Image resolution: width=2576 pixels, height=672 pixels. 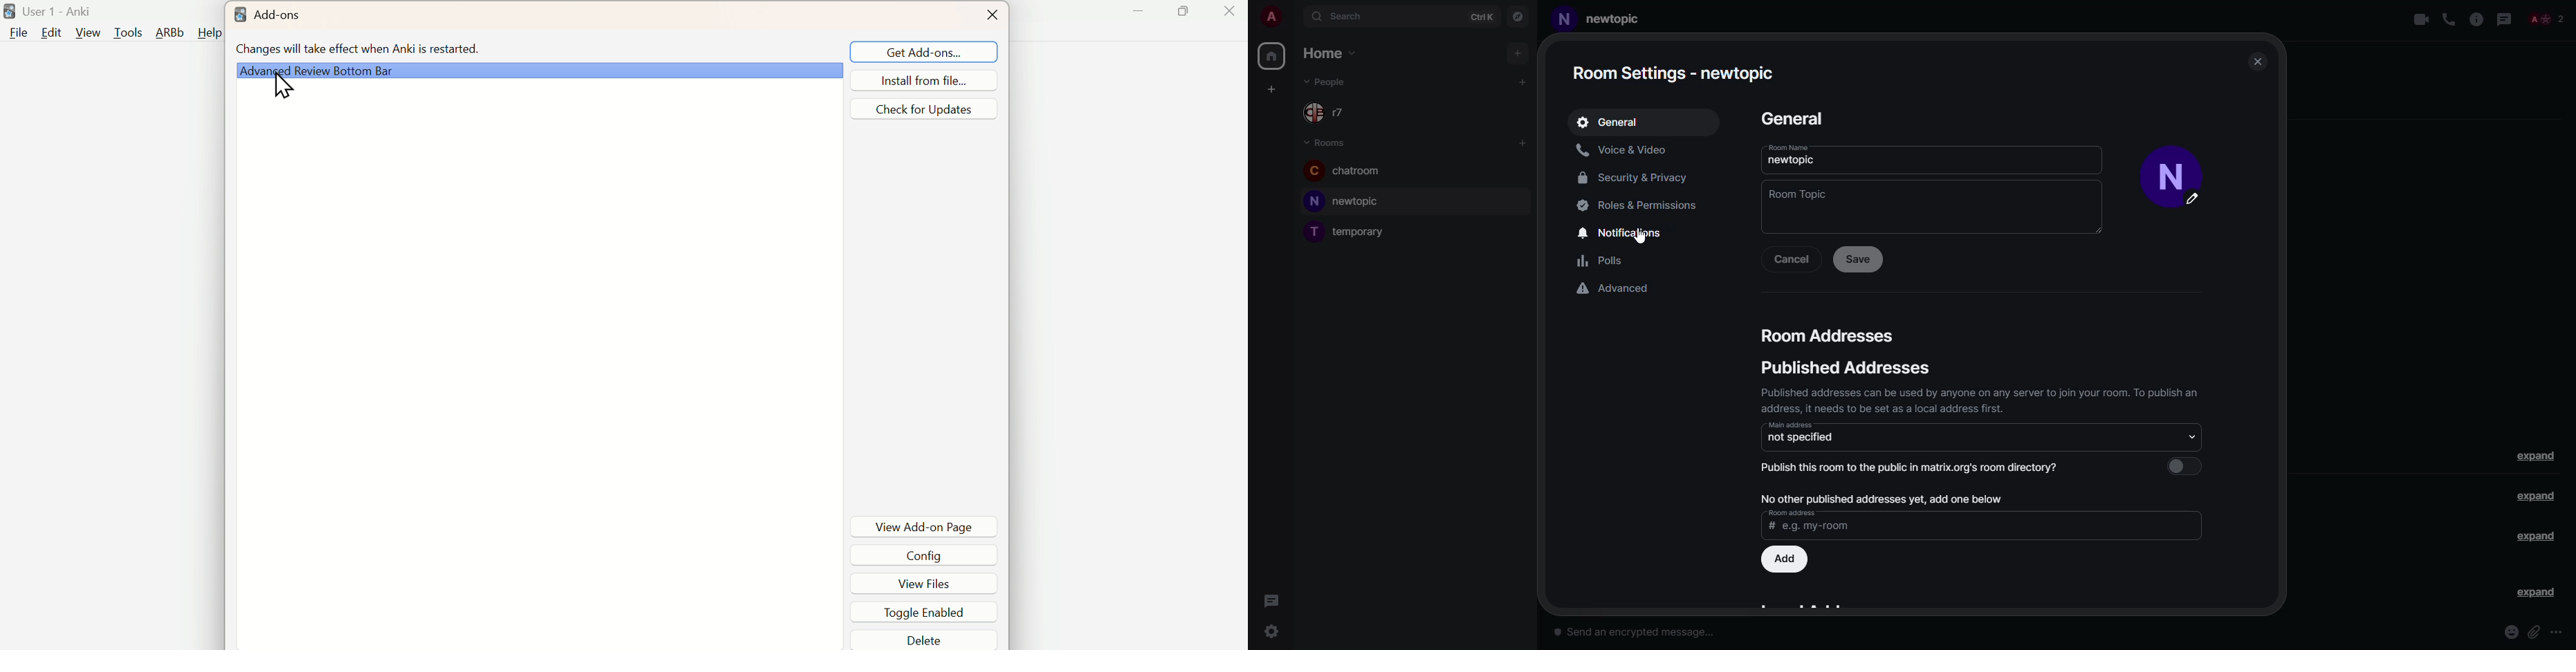 What do you see at coordinates (1188, 10) in the screenshot?
I see `Maximize` at bounding box center [1188, 10].